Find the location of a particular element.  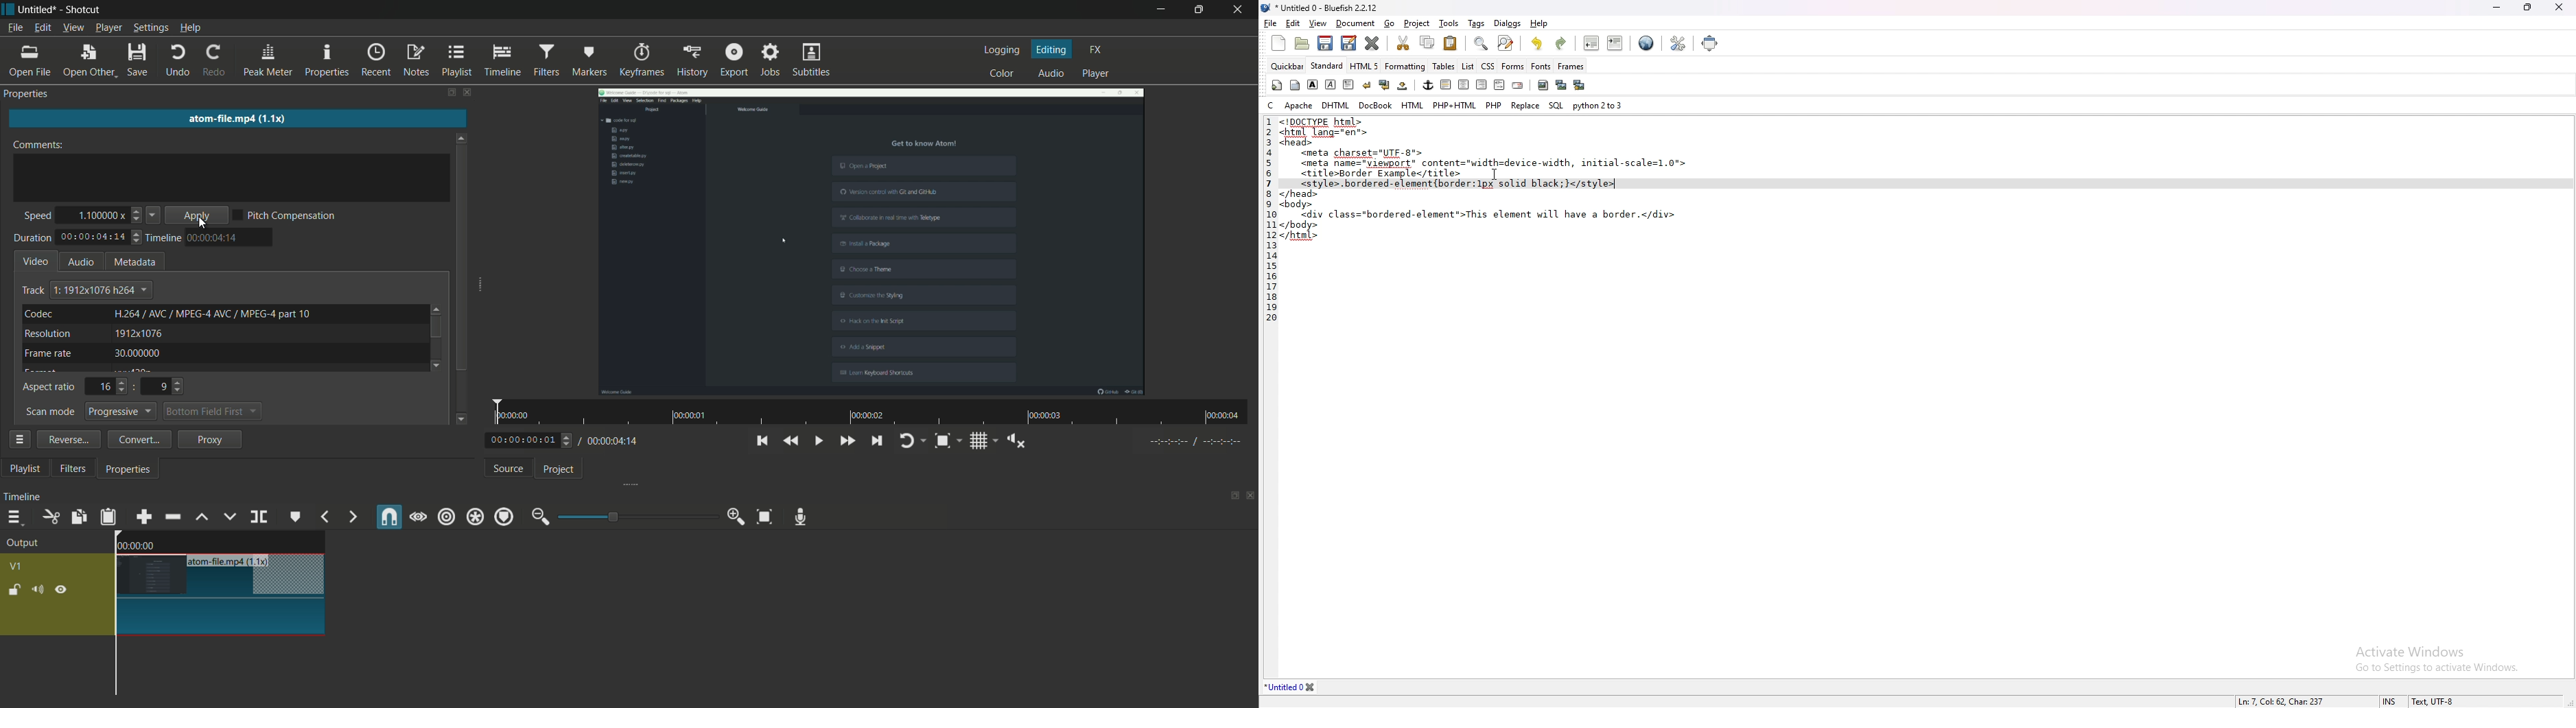

project is located at coordinates (1418, 24).